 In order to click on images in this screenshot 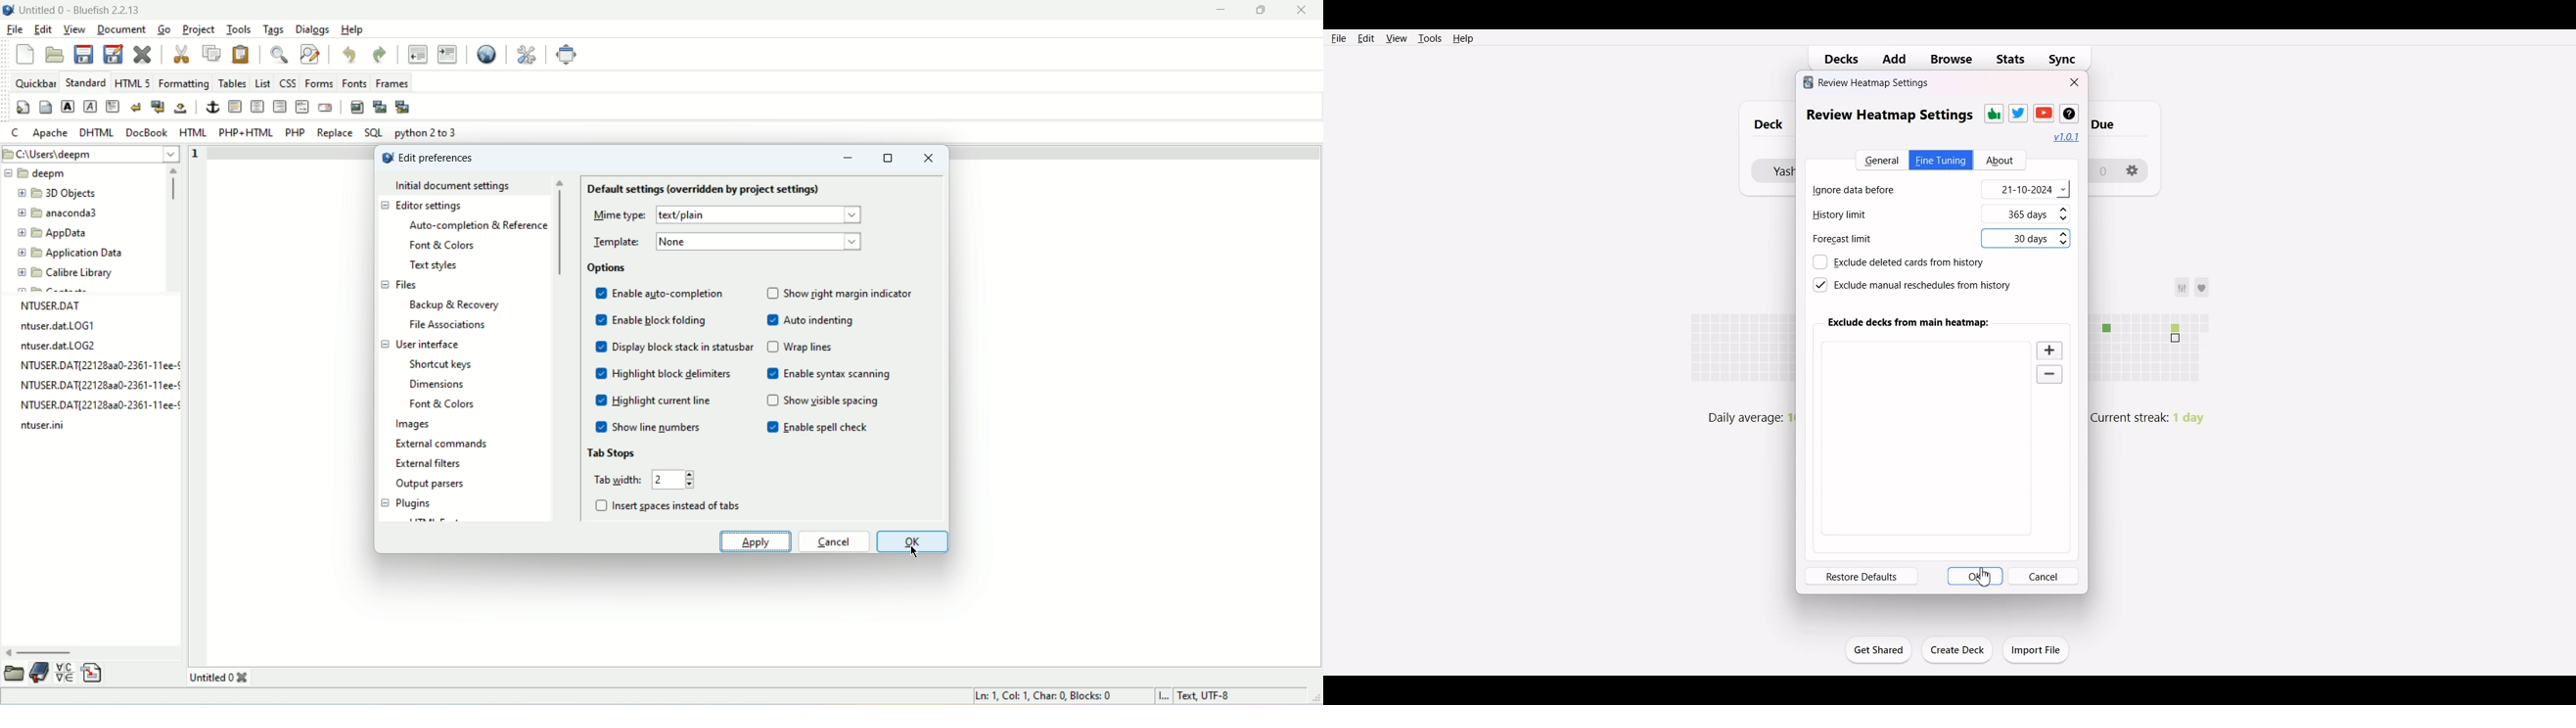, I will do `click(412, 426)`.